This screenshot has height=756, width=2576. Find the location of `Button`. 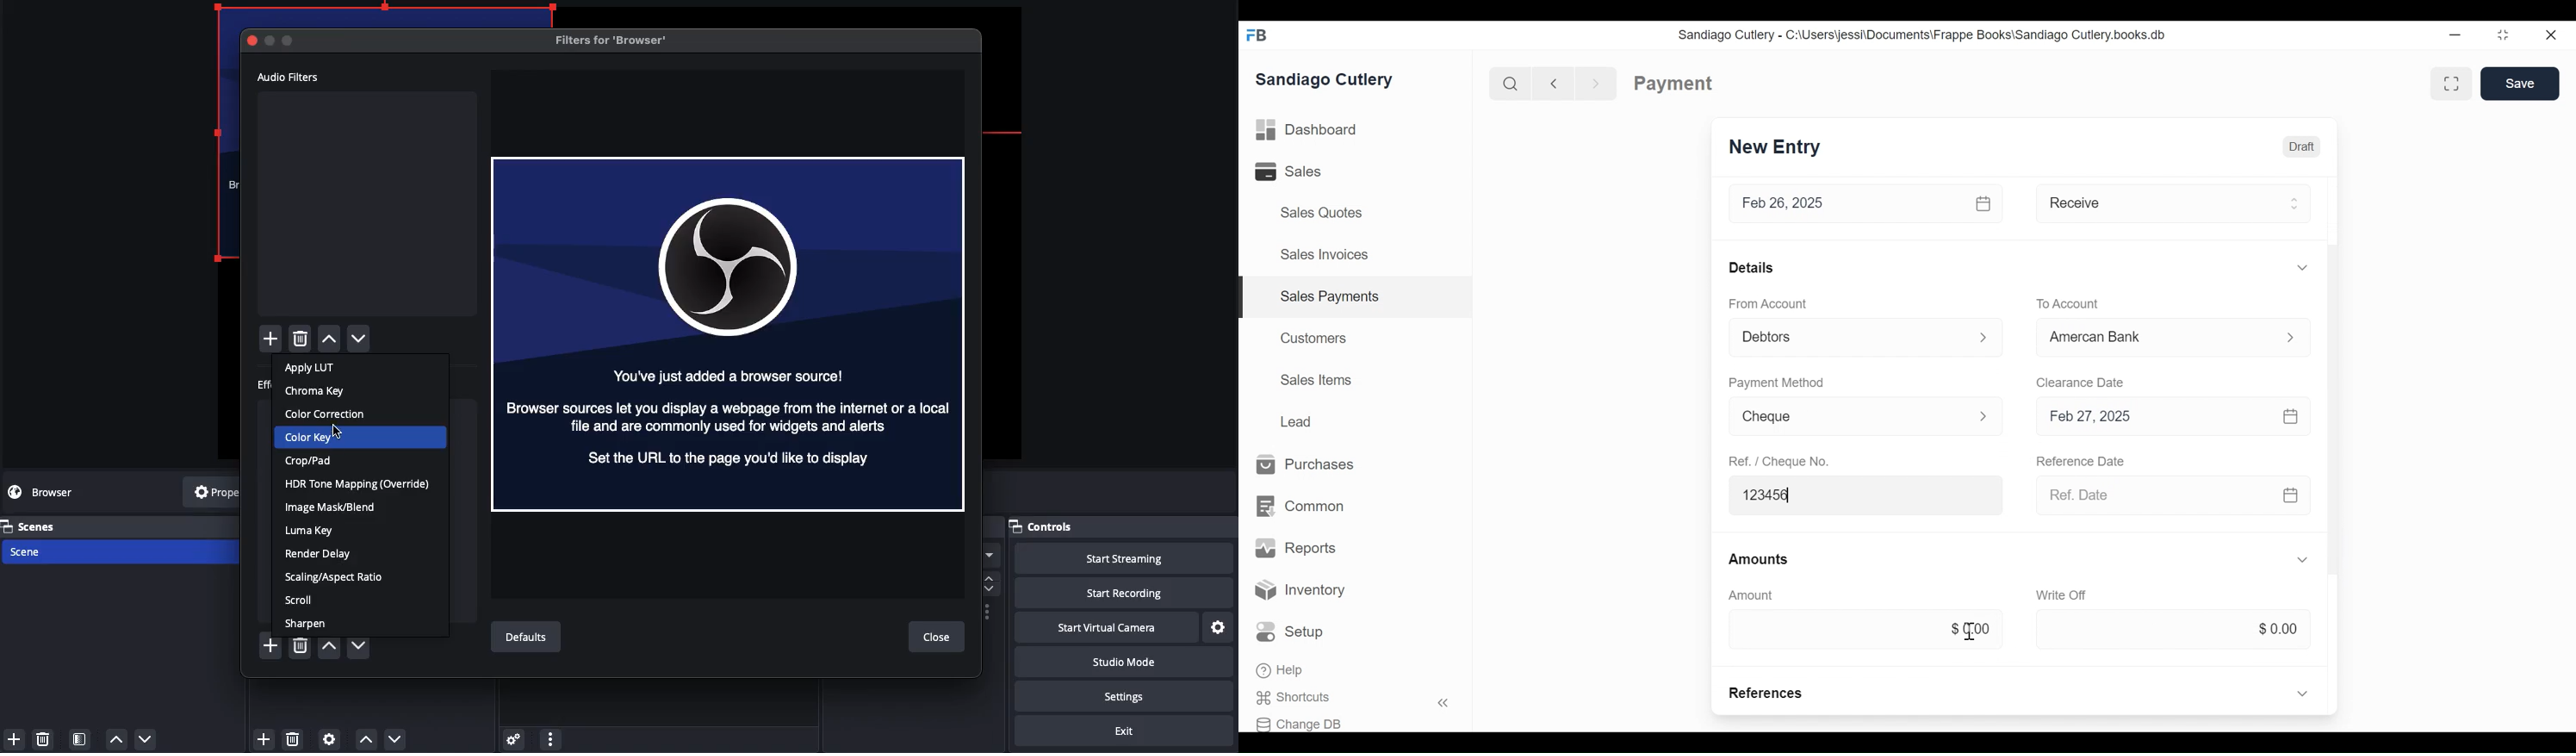

Button is located at coordinates (271, 41).